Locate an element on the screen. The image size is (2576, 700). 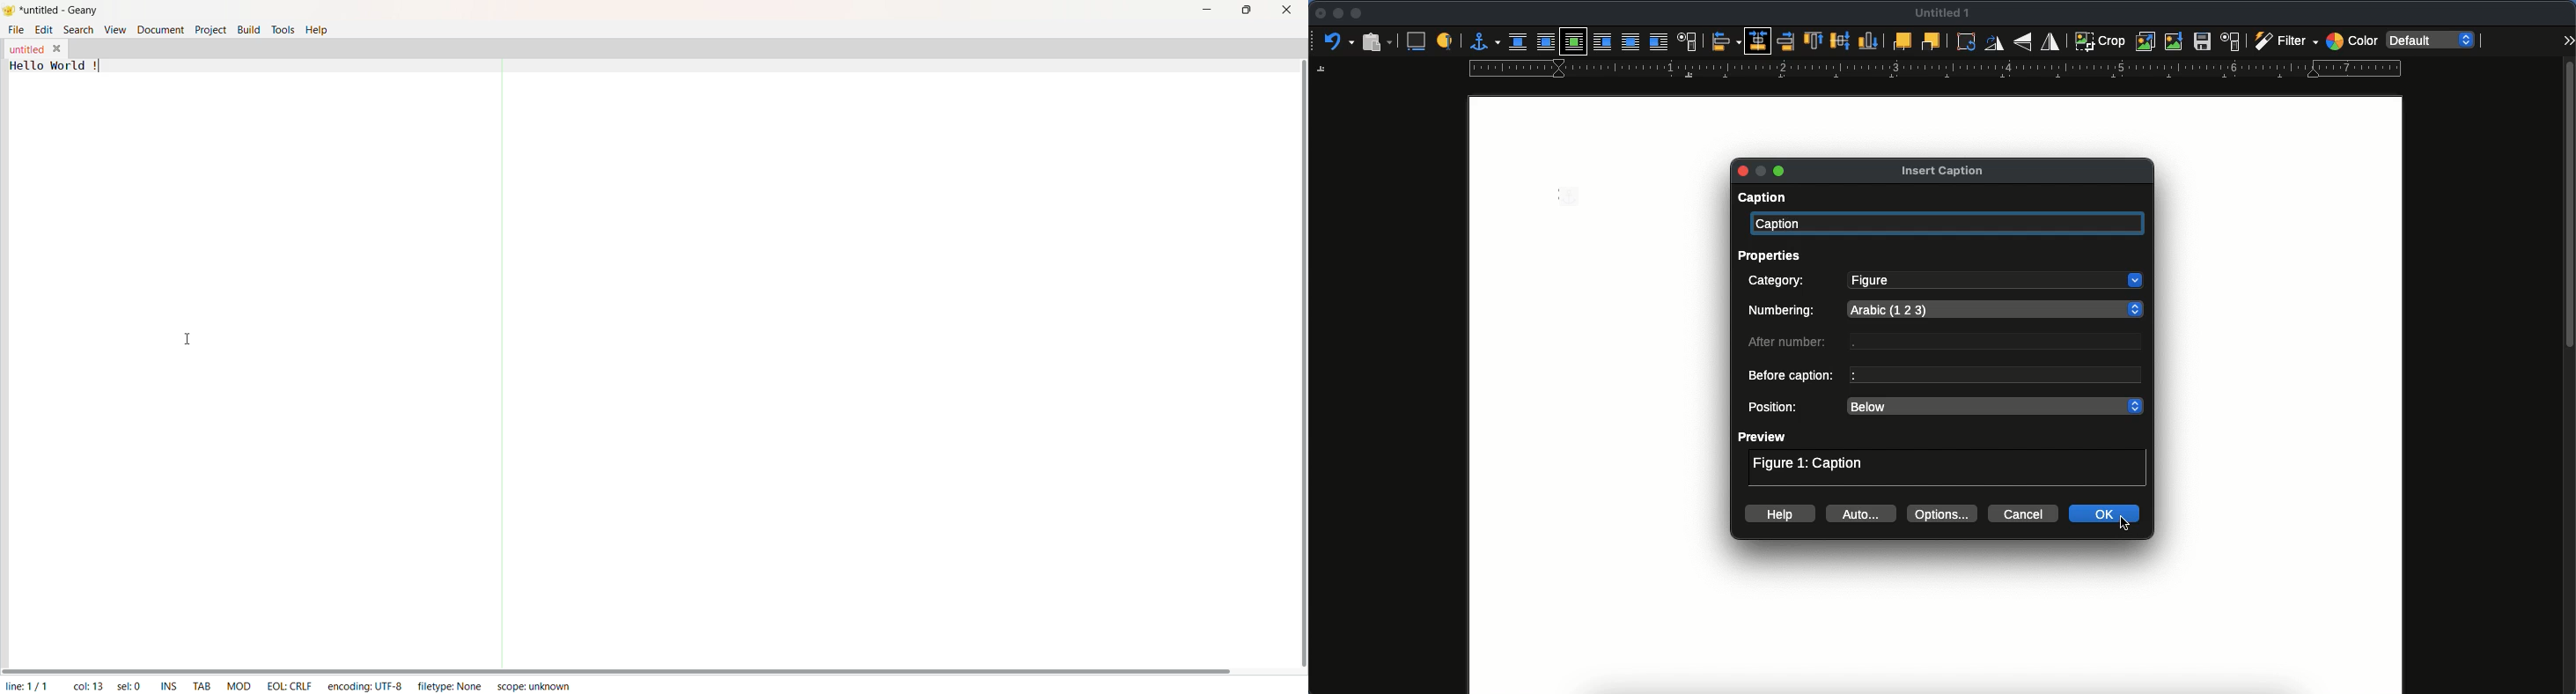
Filtertype is located at coordinates (454, 687).